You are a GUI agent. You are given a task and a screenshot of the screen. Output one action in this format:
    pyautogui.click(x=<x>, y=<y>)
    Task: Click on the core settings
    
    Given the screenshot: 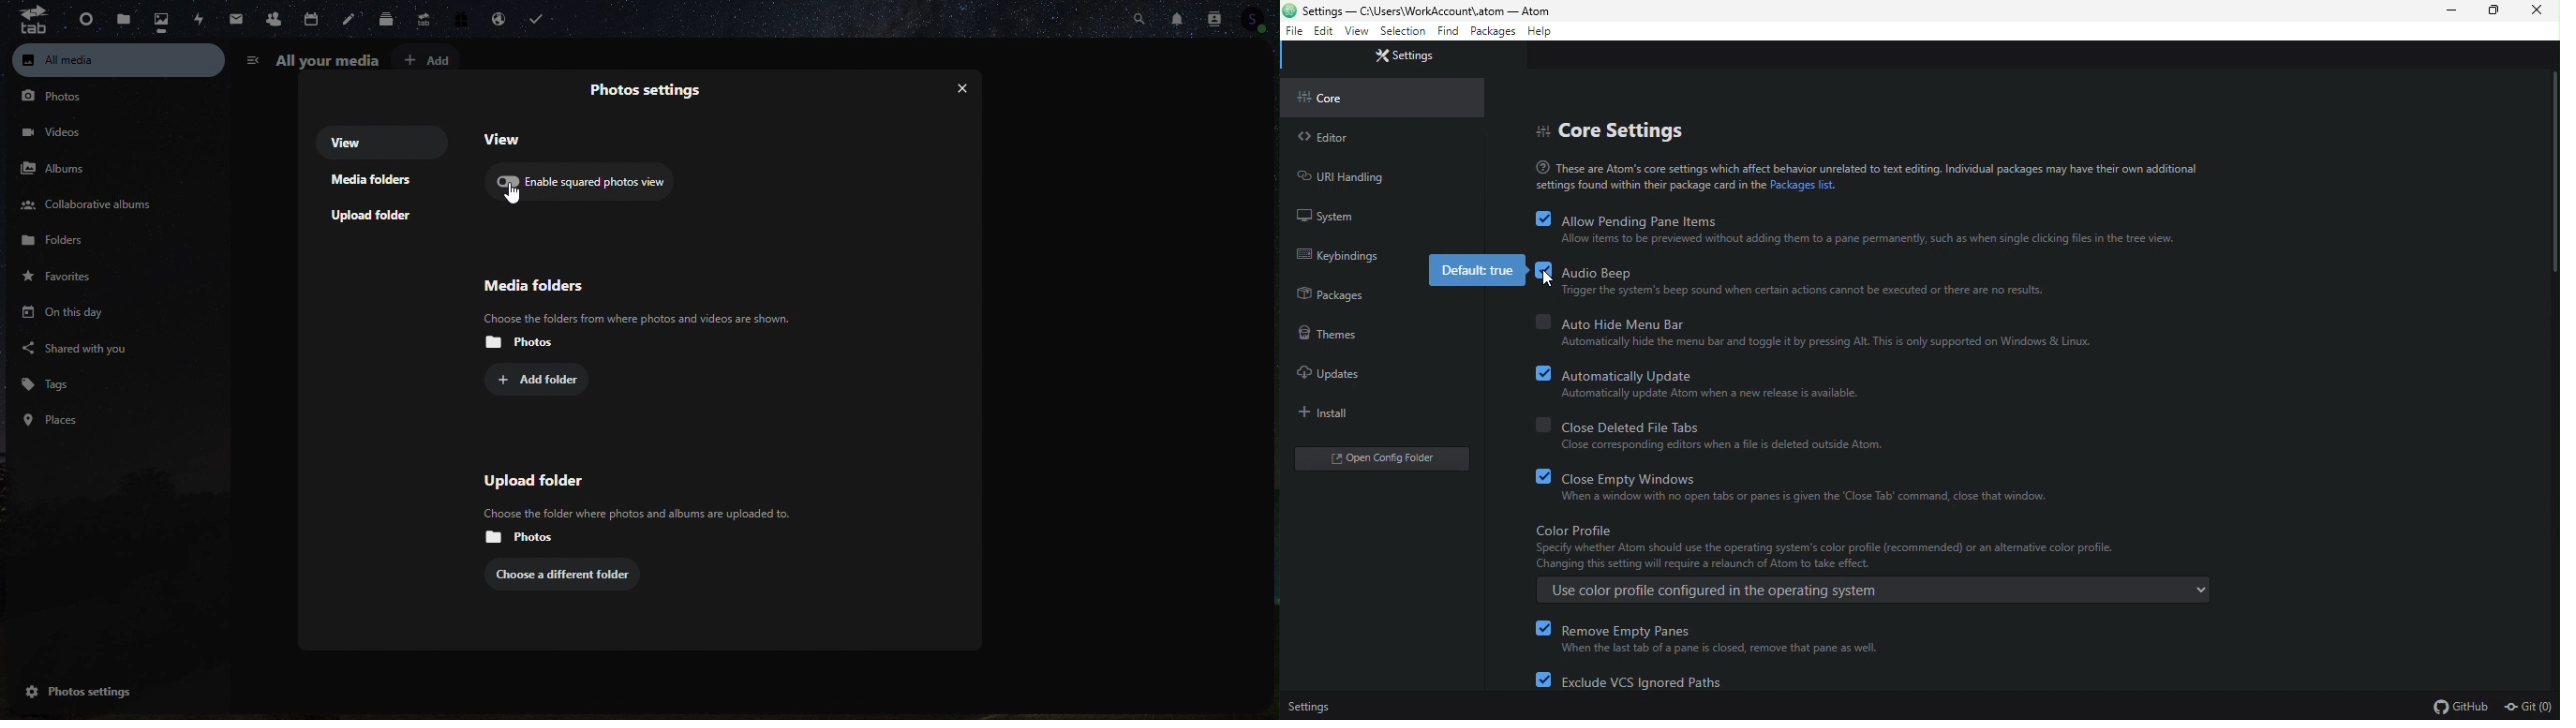 What is the action you would take?
    pyautogui.click(x=1614, y=132)
    